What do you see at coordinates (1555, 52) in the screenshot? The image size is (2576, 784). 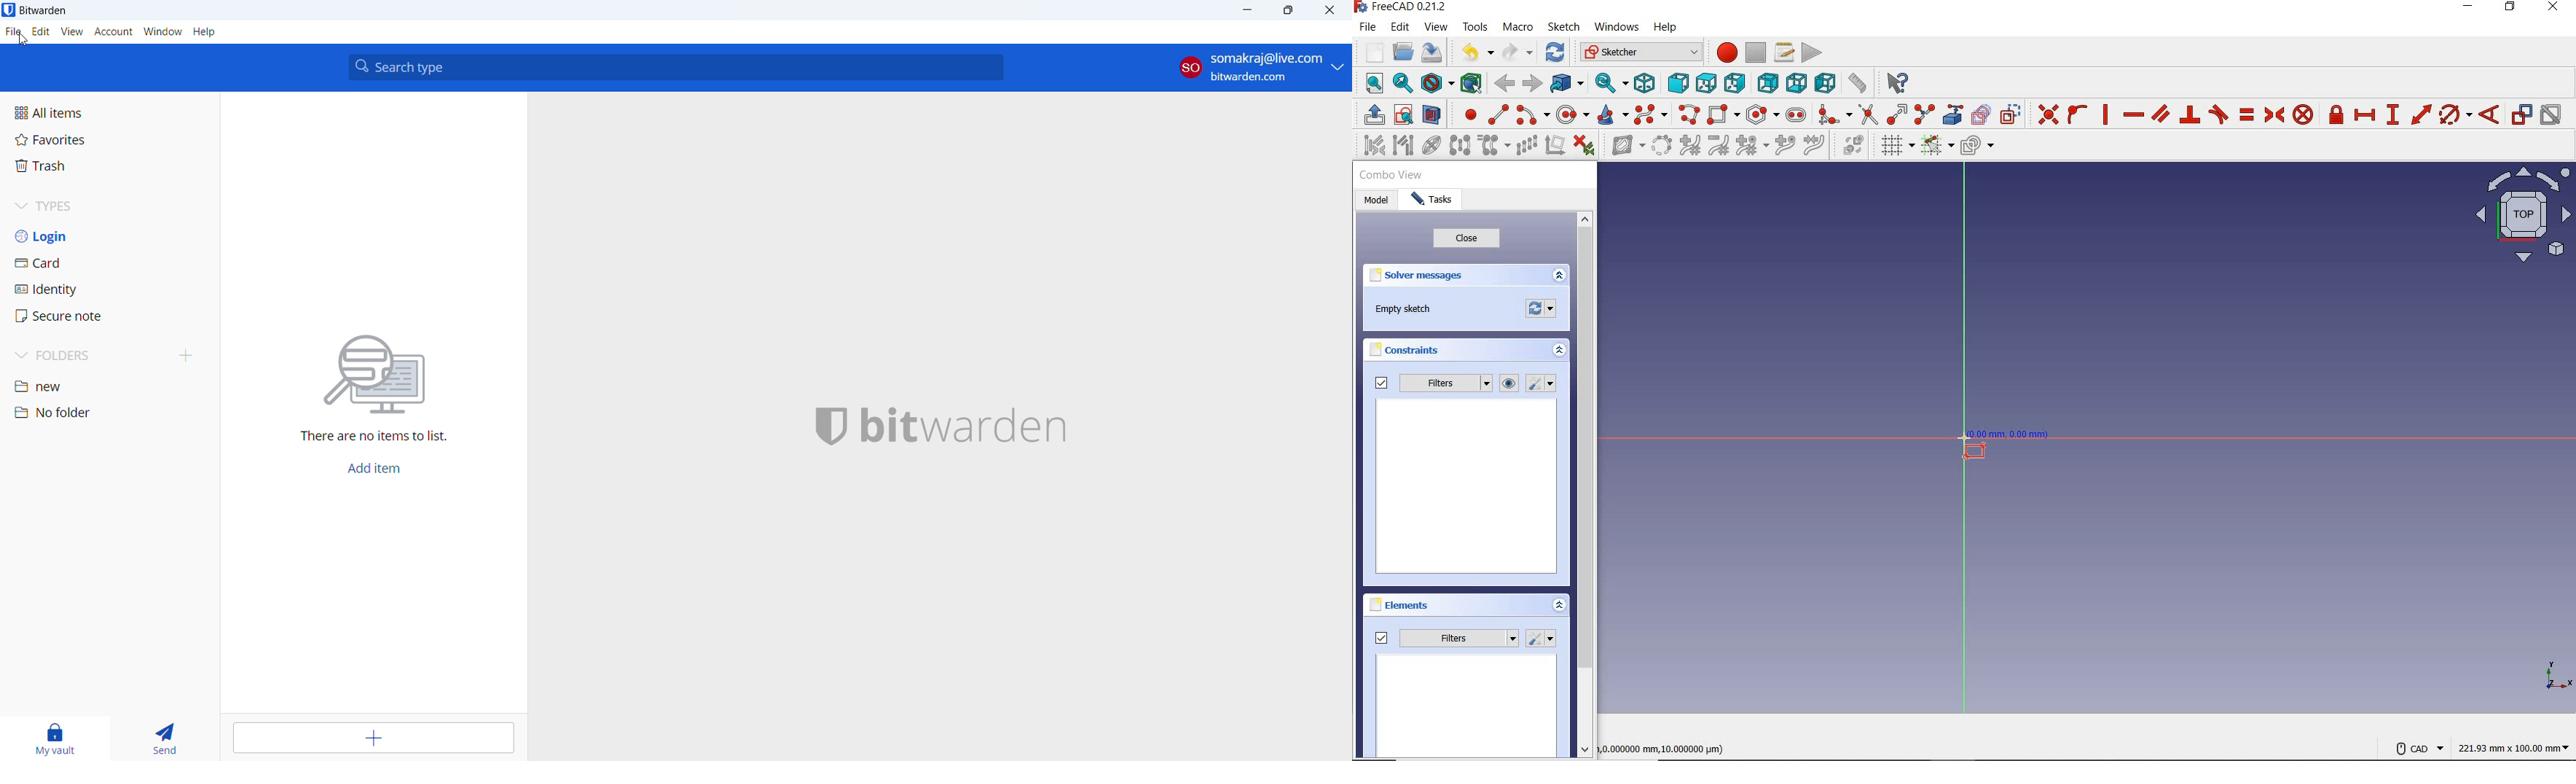 I see `refresh` at bounding box center [1555, 52].